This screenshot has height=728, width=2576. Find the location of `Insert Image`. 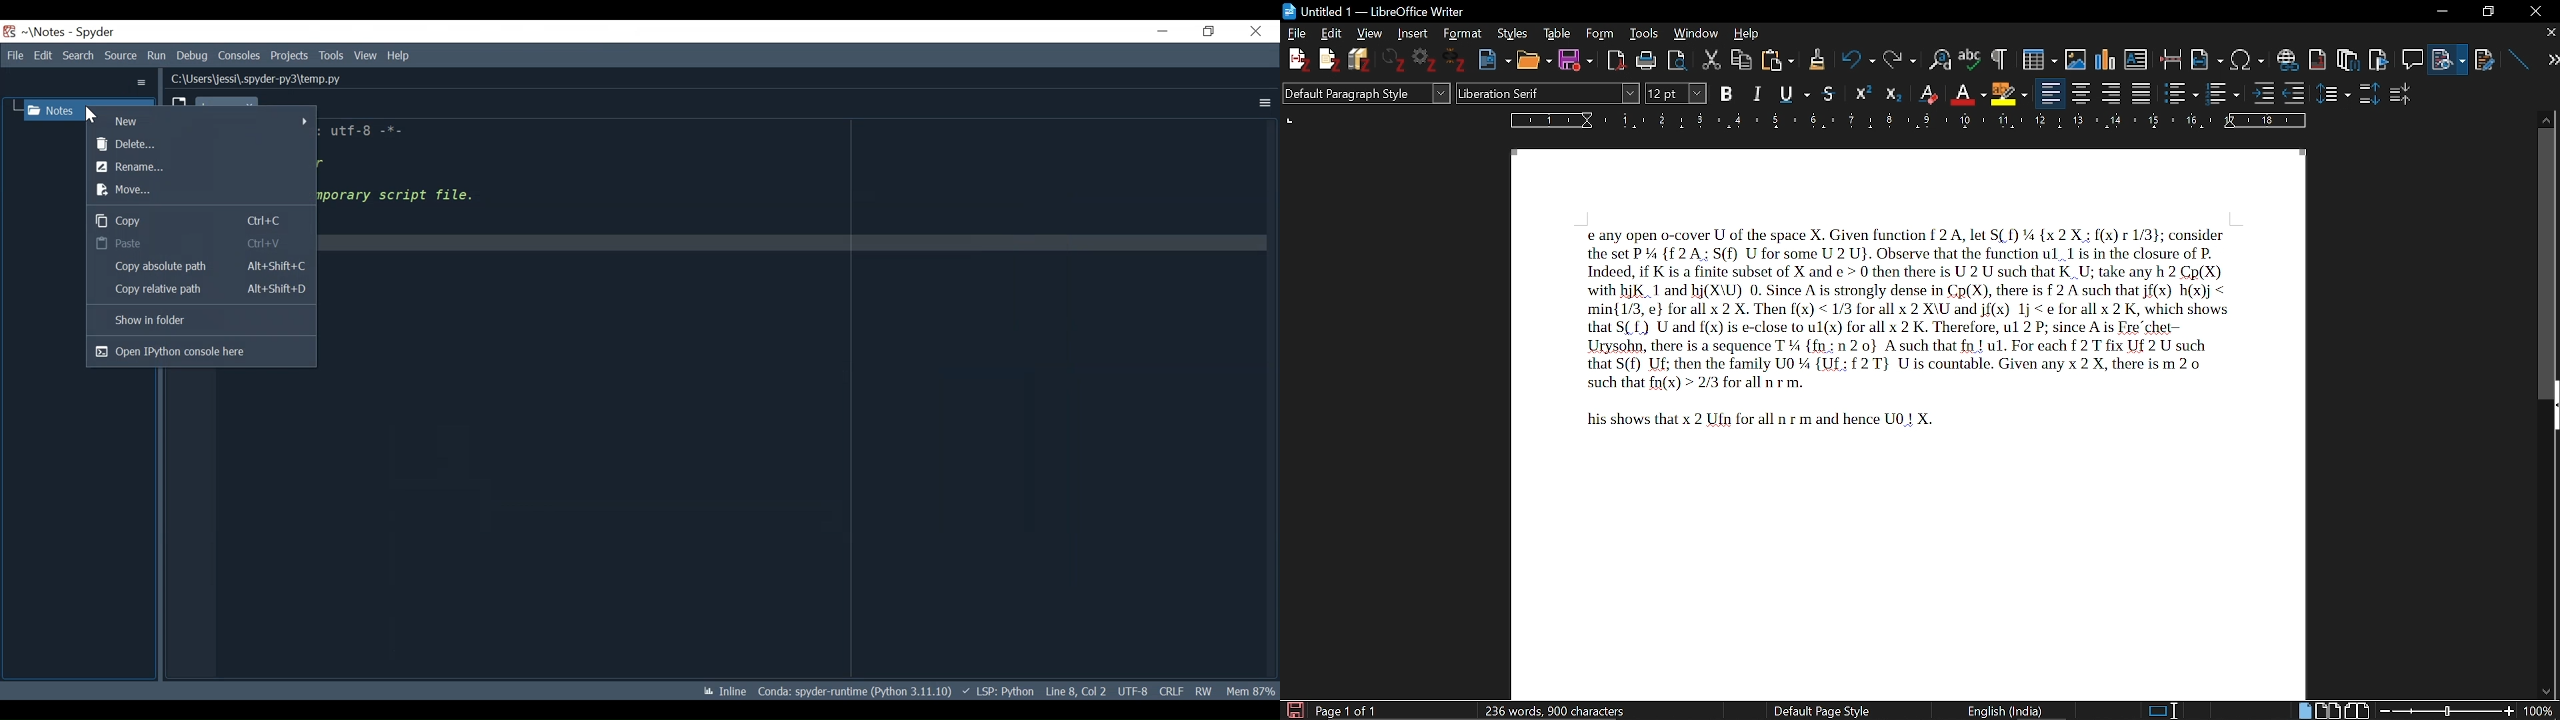

Insert Image is located at coordinates (2068, 56).